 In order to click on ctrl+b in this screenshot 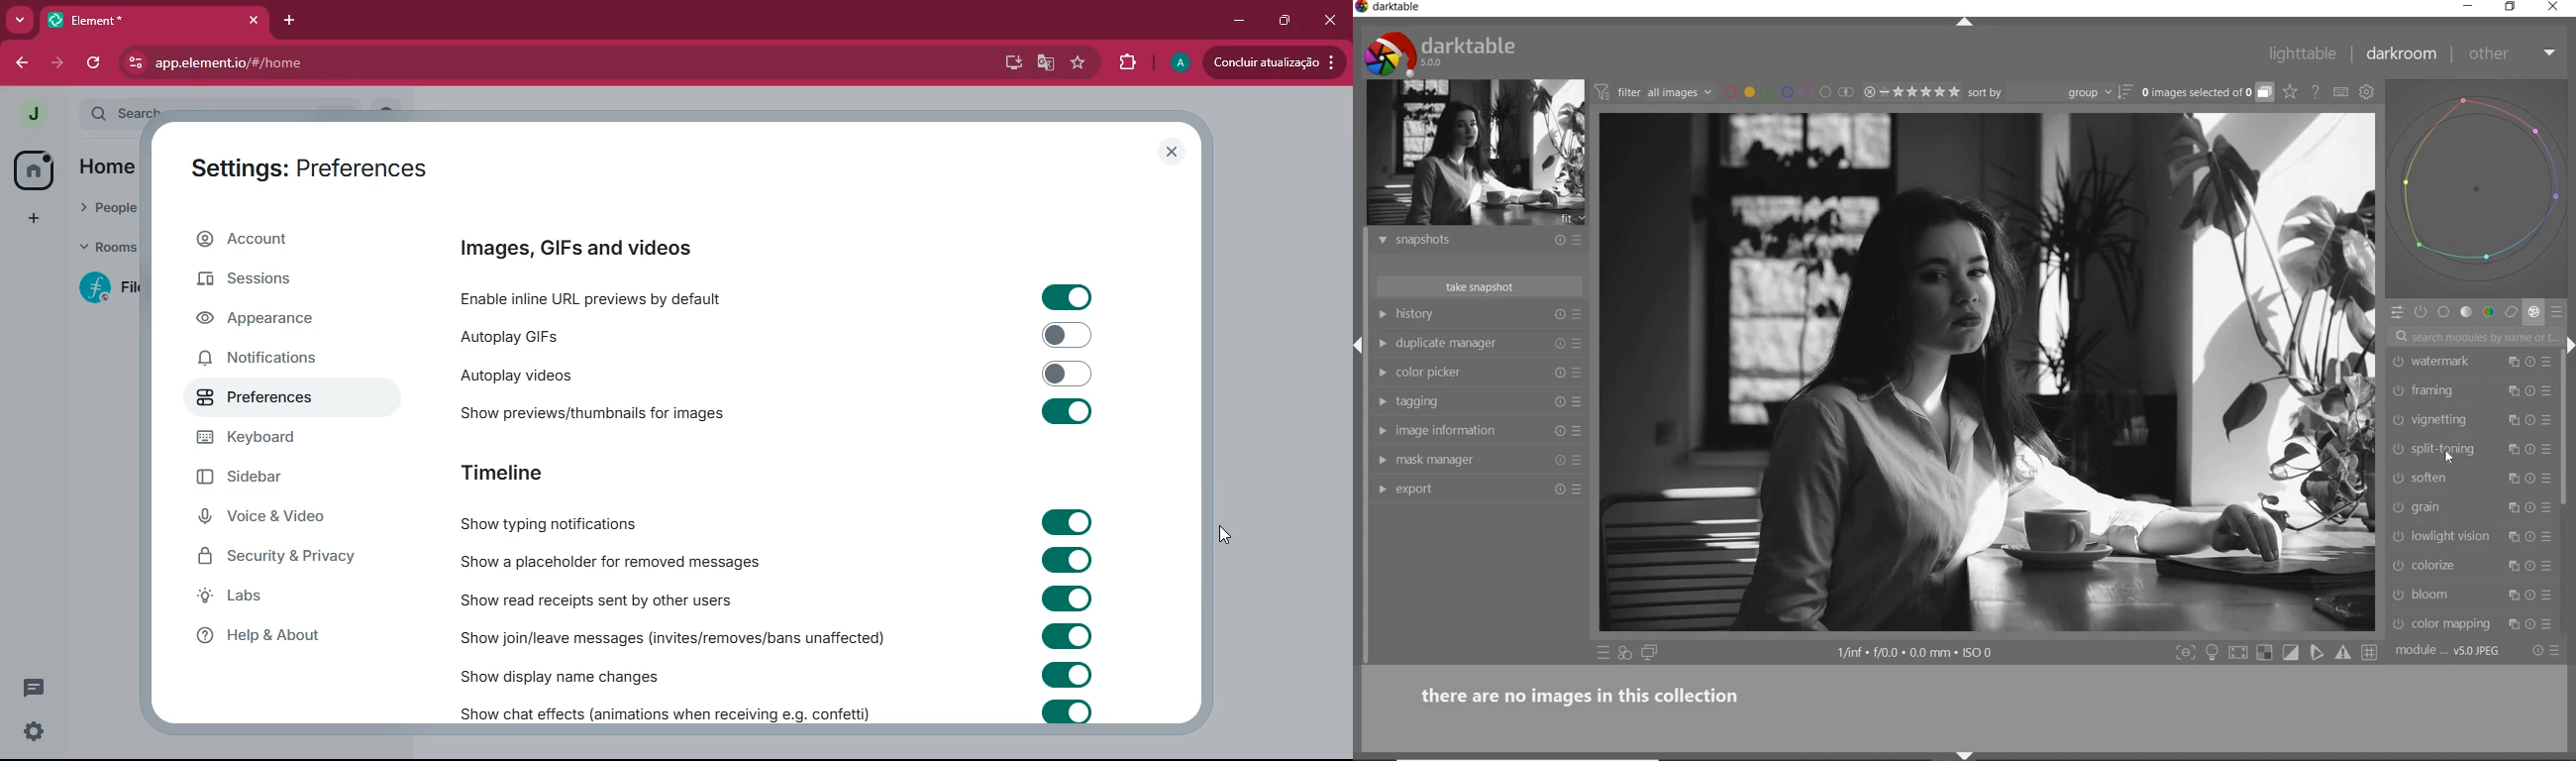, I will do `click(2214, 652)`.